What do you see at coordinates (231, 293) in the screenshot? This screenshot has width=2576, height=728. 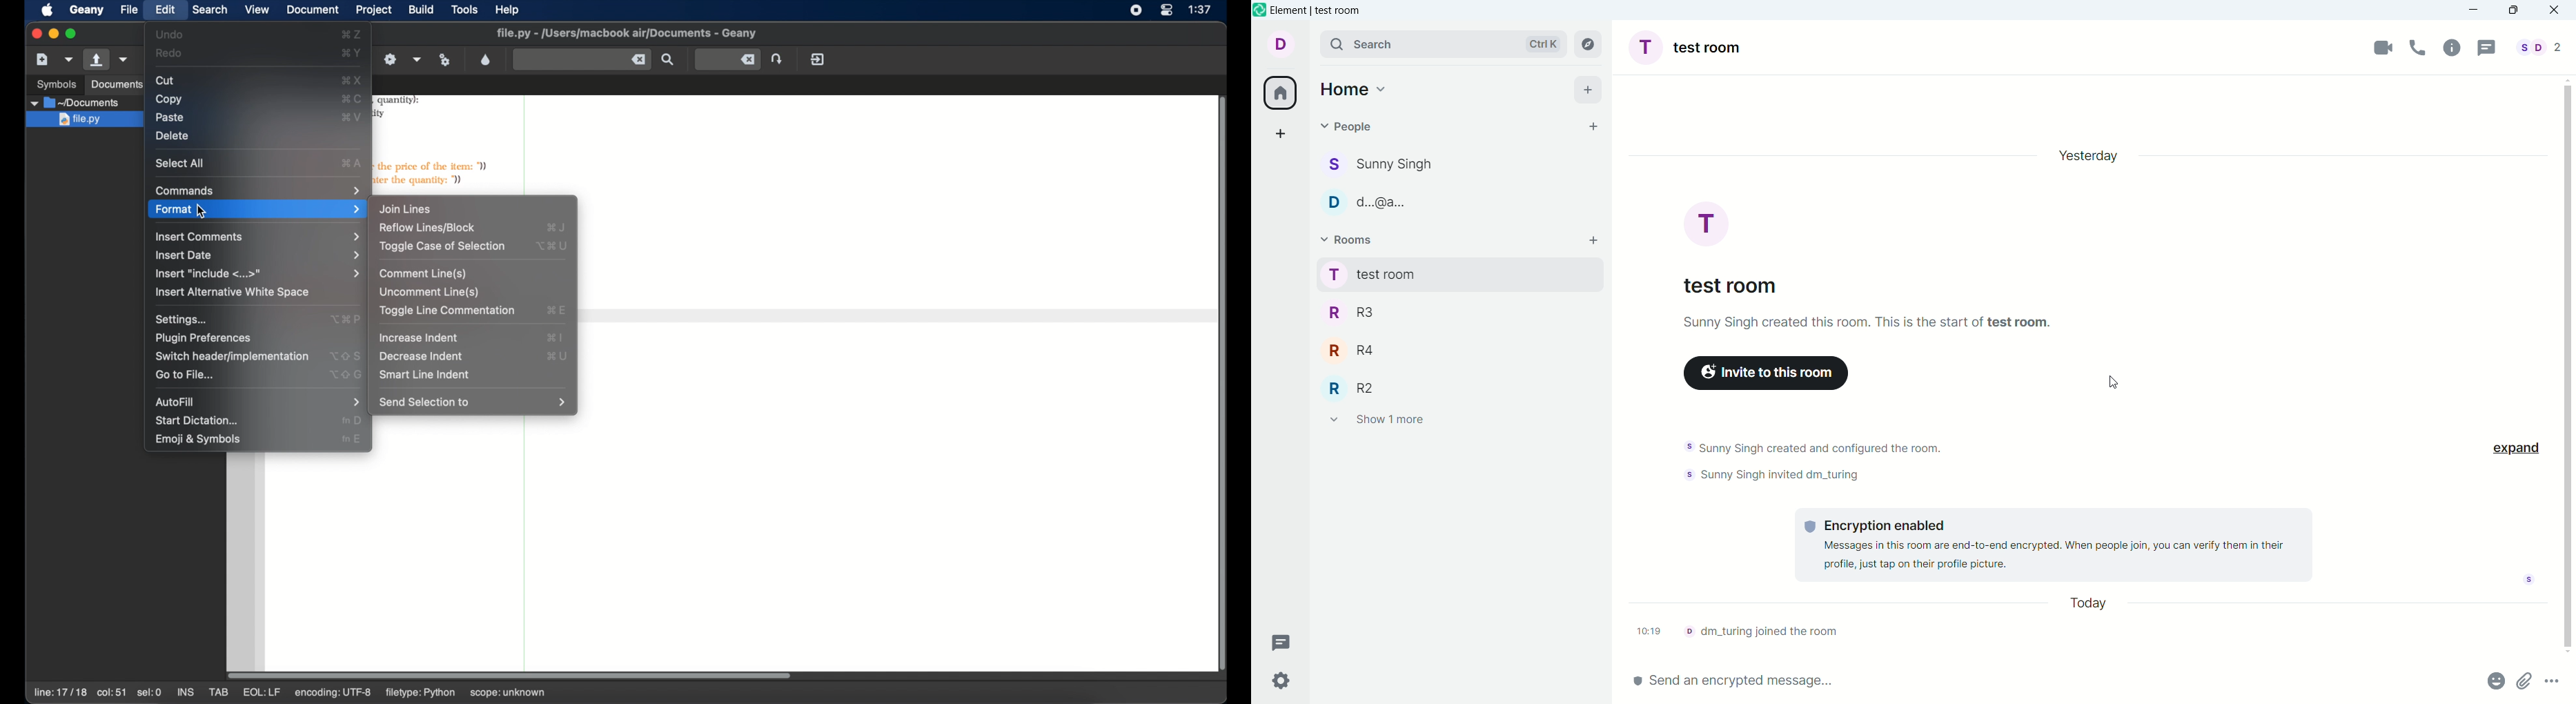 I see `insert alternative white space` at bounding box center [231, 293].